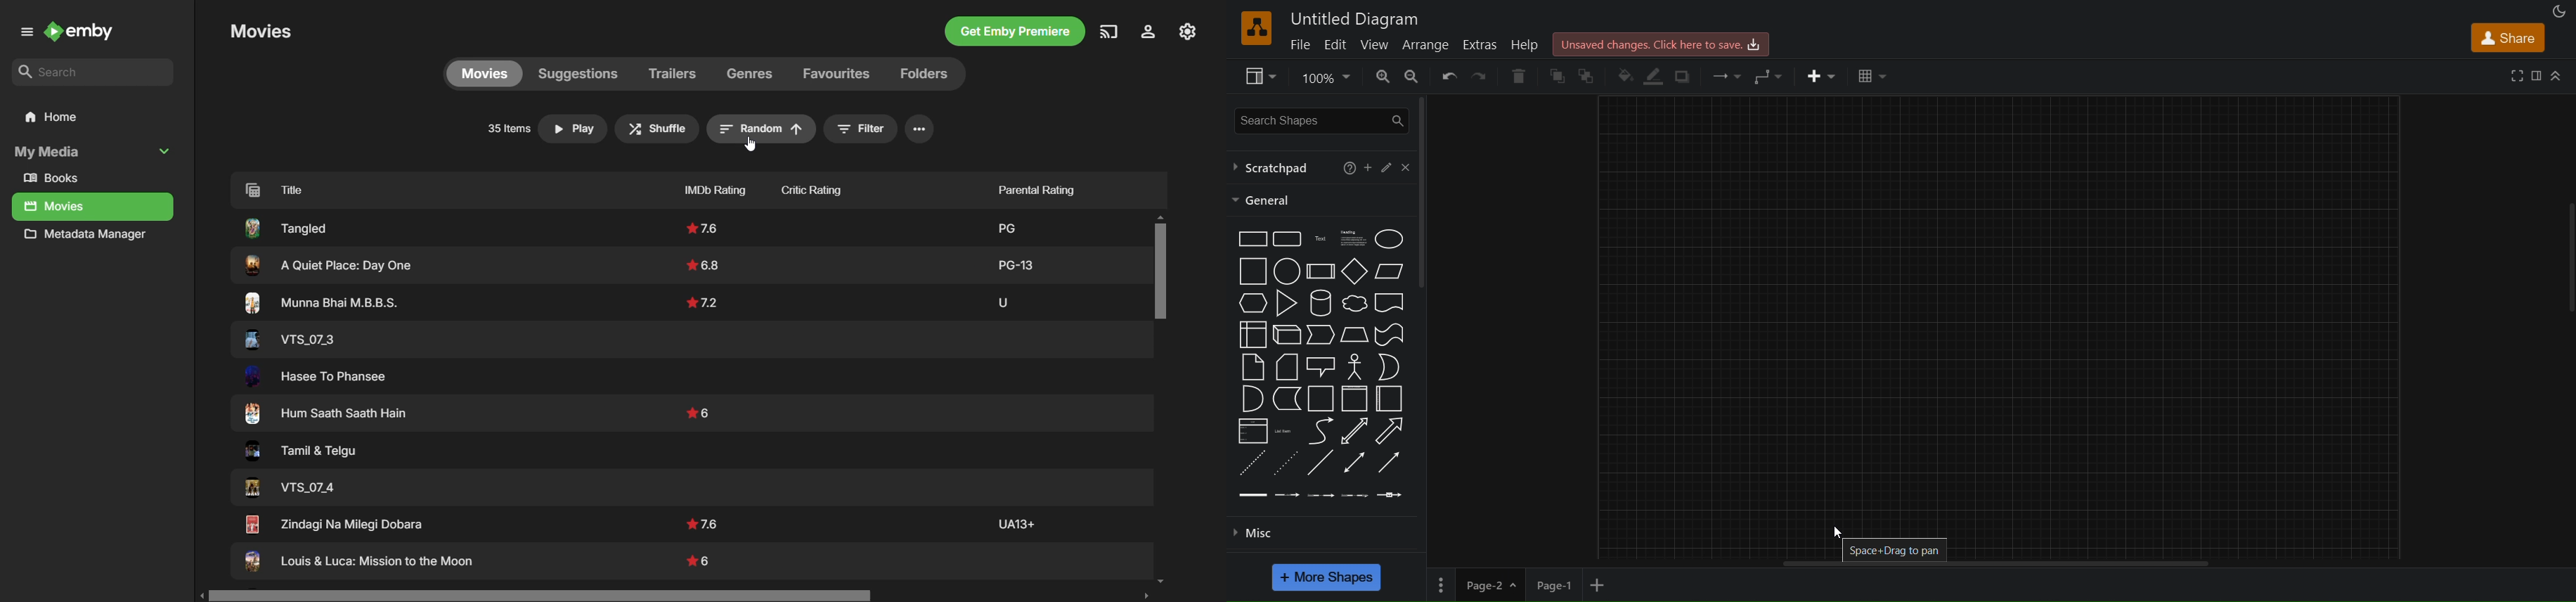 The image size is (2576, 616). What do you see at coordinates (1898, 550) in the screenshot?
I see `space+drag to pan` at bounding box center [1898, 550].